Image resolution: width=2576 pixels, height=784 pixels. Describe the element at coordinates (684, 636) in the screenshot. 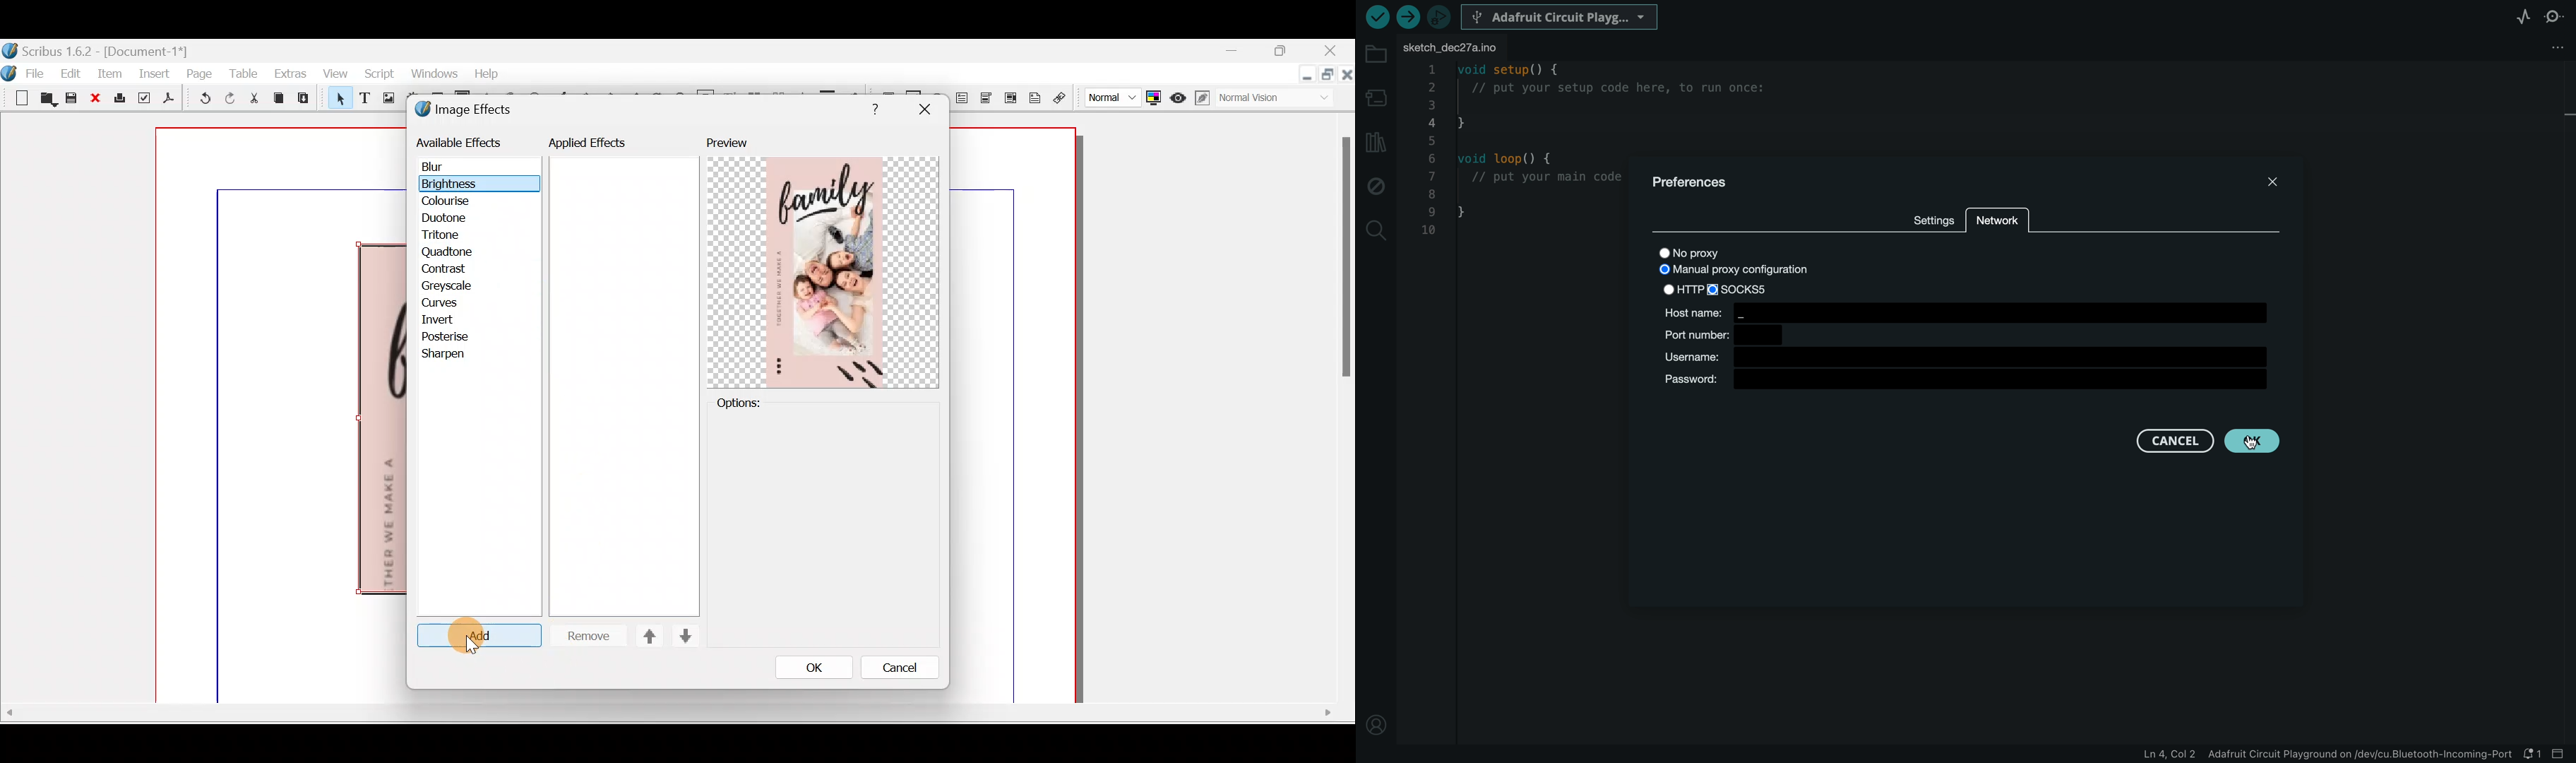

I see `Move down` at that location.